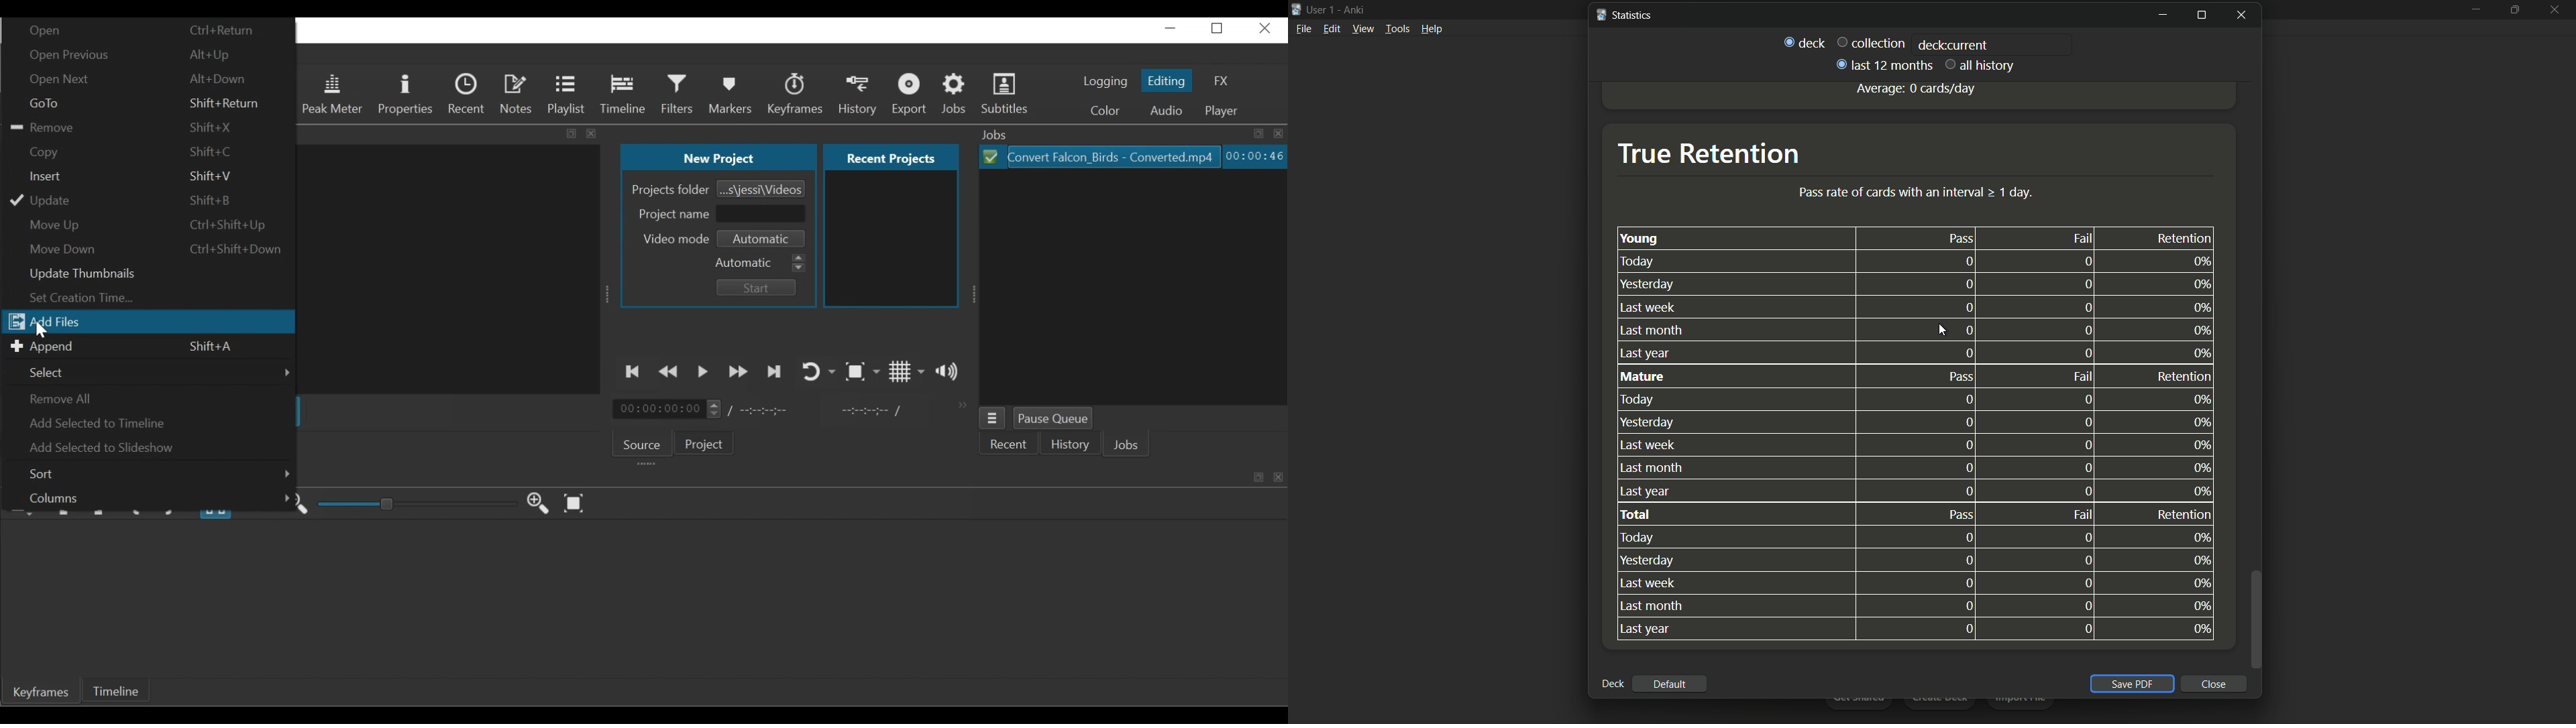 Image resolution: width=2576 pixels, height=728 pixels. I want to click on Playlist, so click(566, 95).